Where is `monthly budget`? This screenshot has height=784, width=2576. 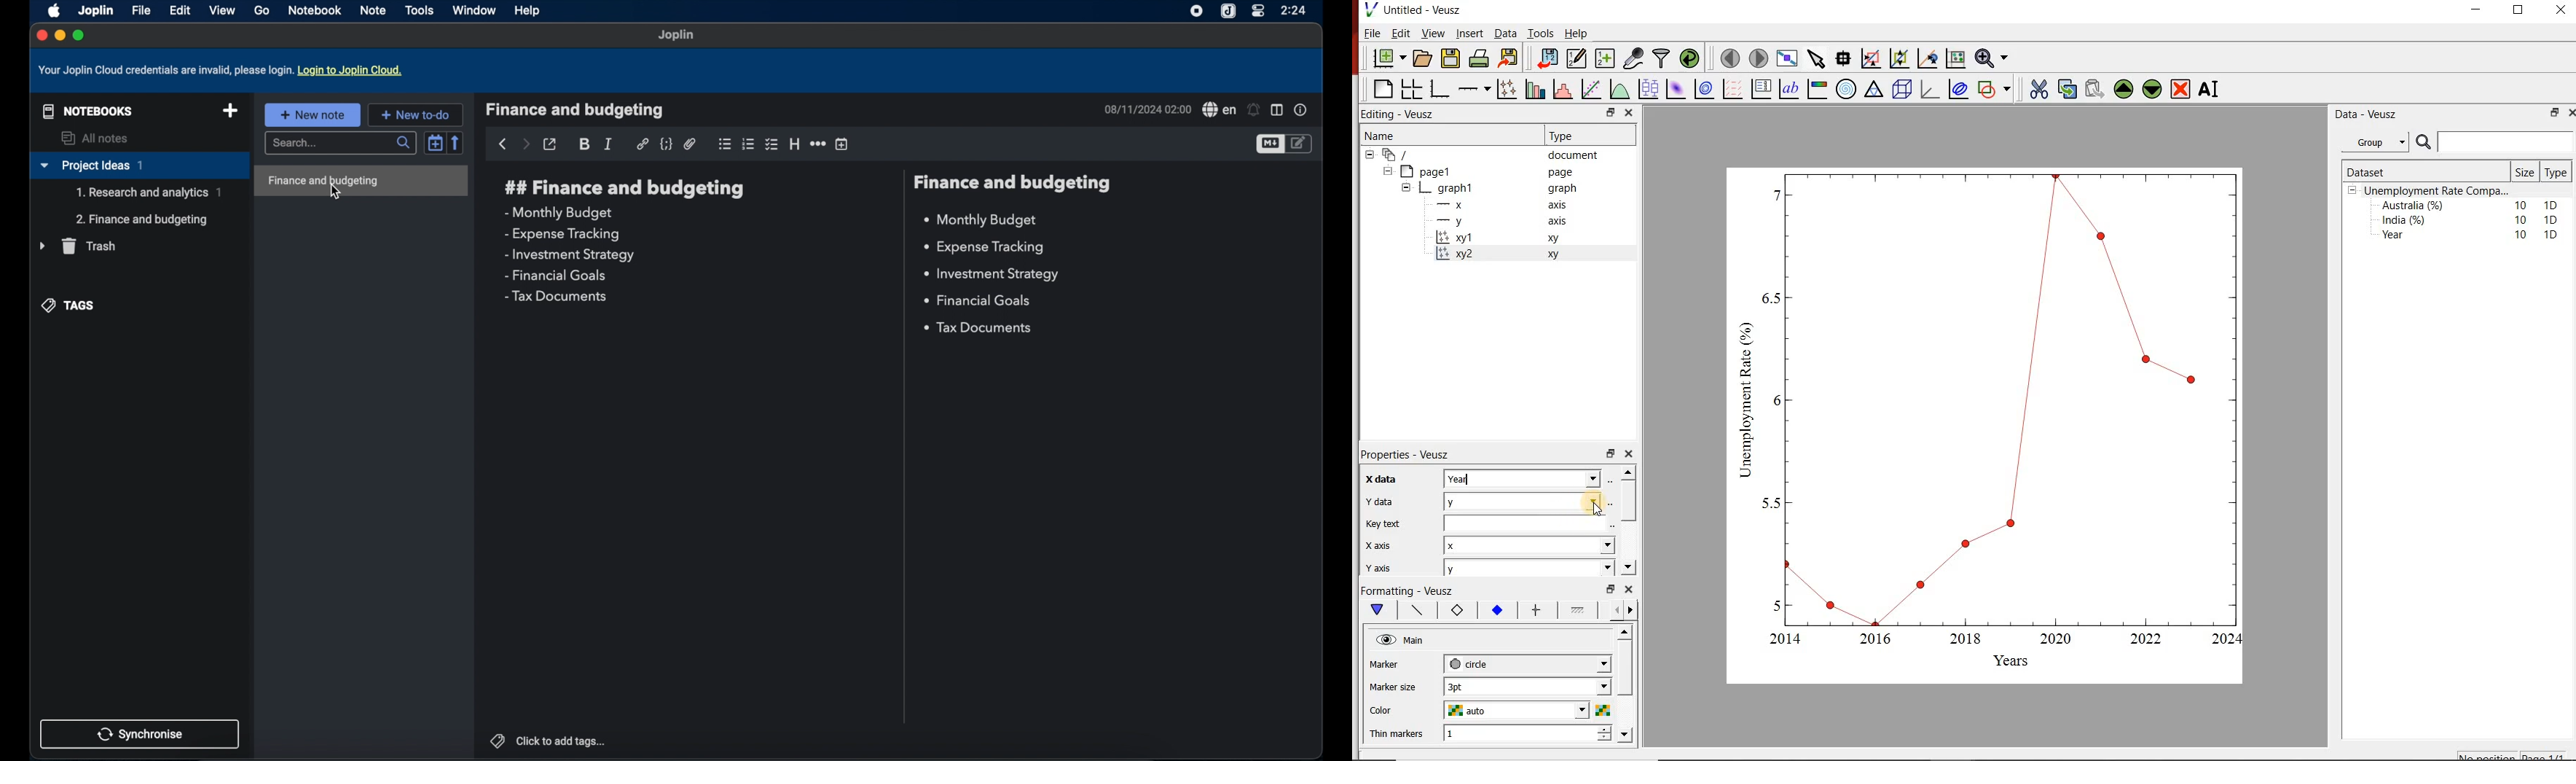 monthly budget is located at coordinates (557, 213).